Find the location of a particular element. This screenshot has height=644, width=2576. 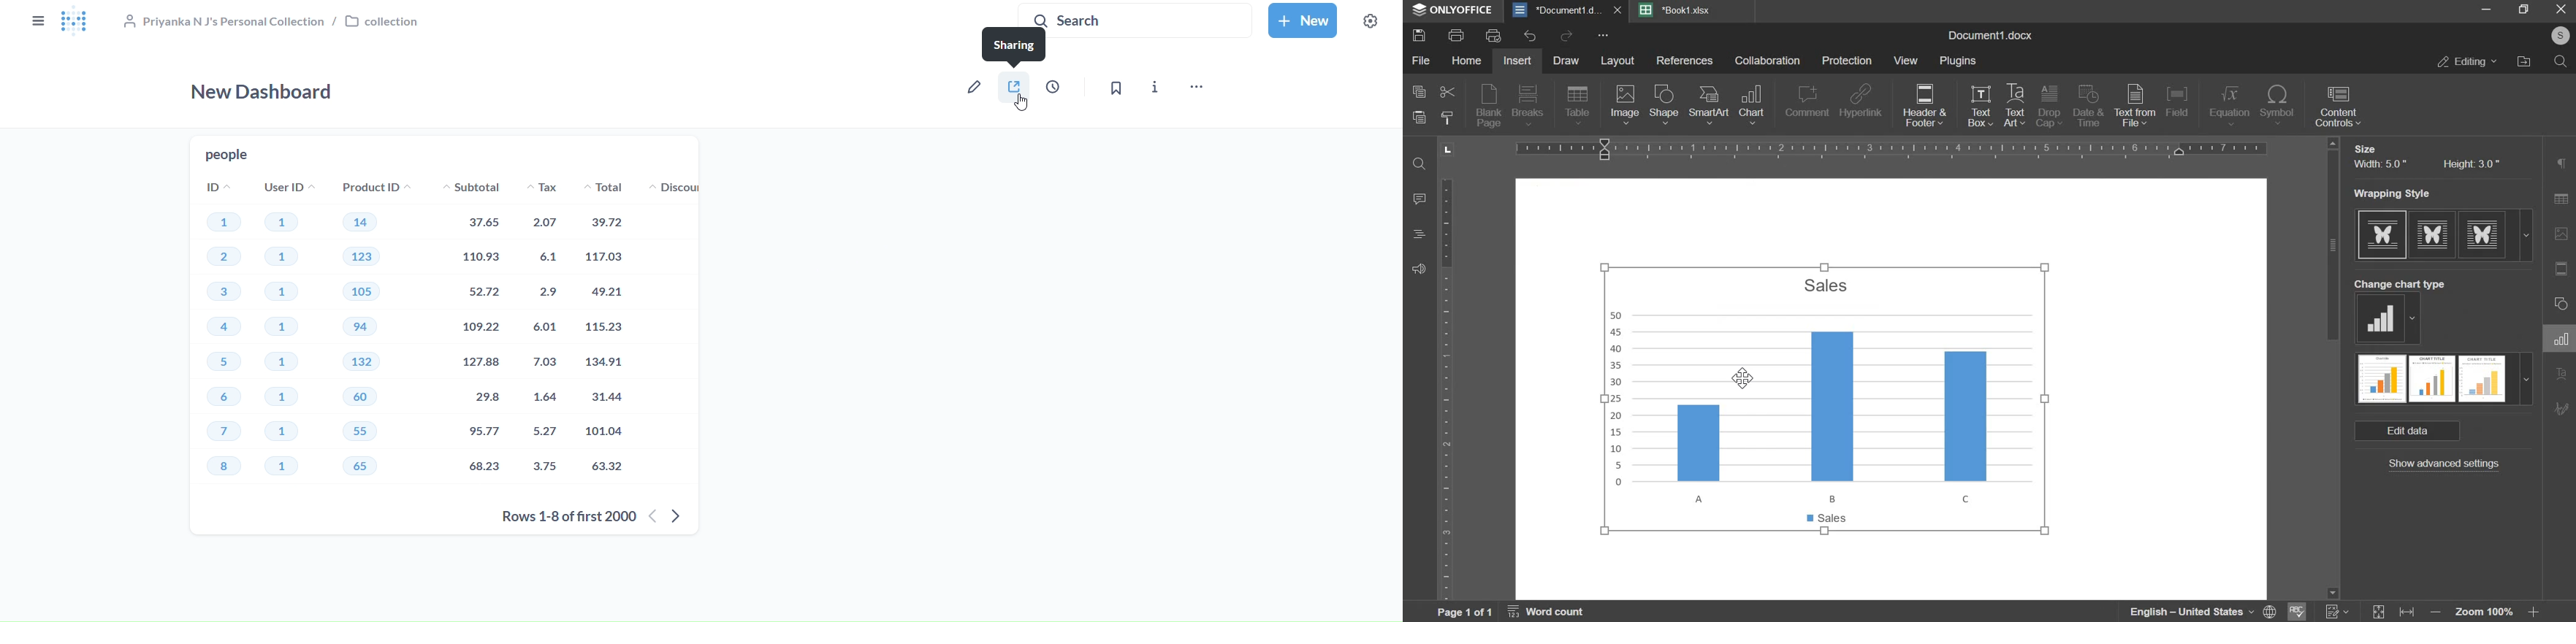

Comment Tool is located at coordinates (2561, 337).